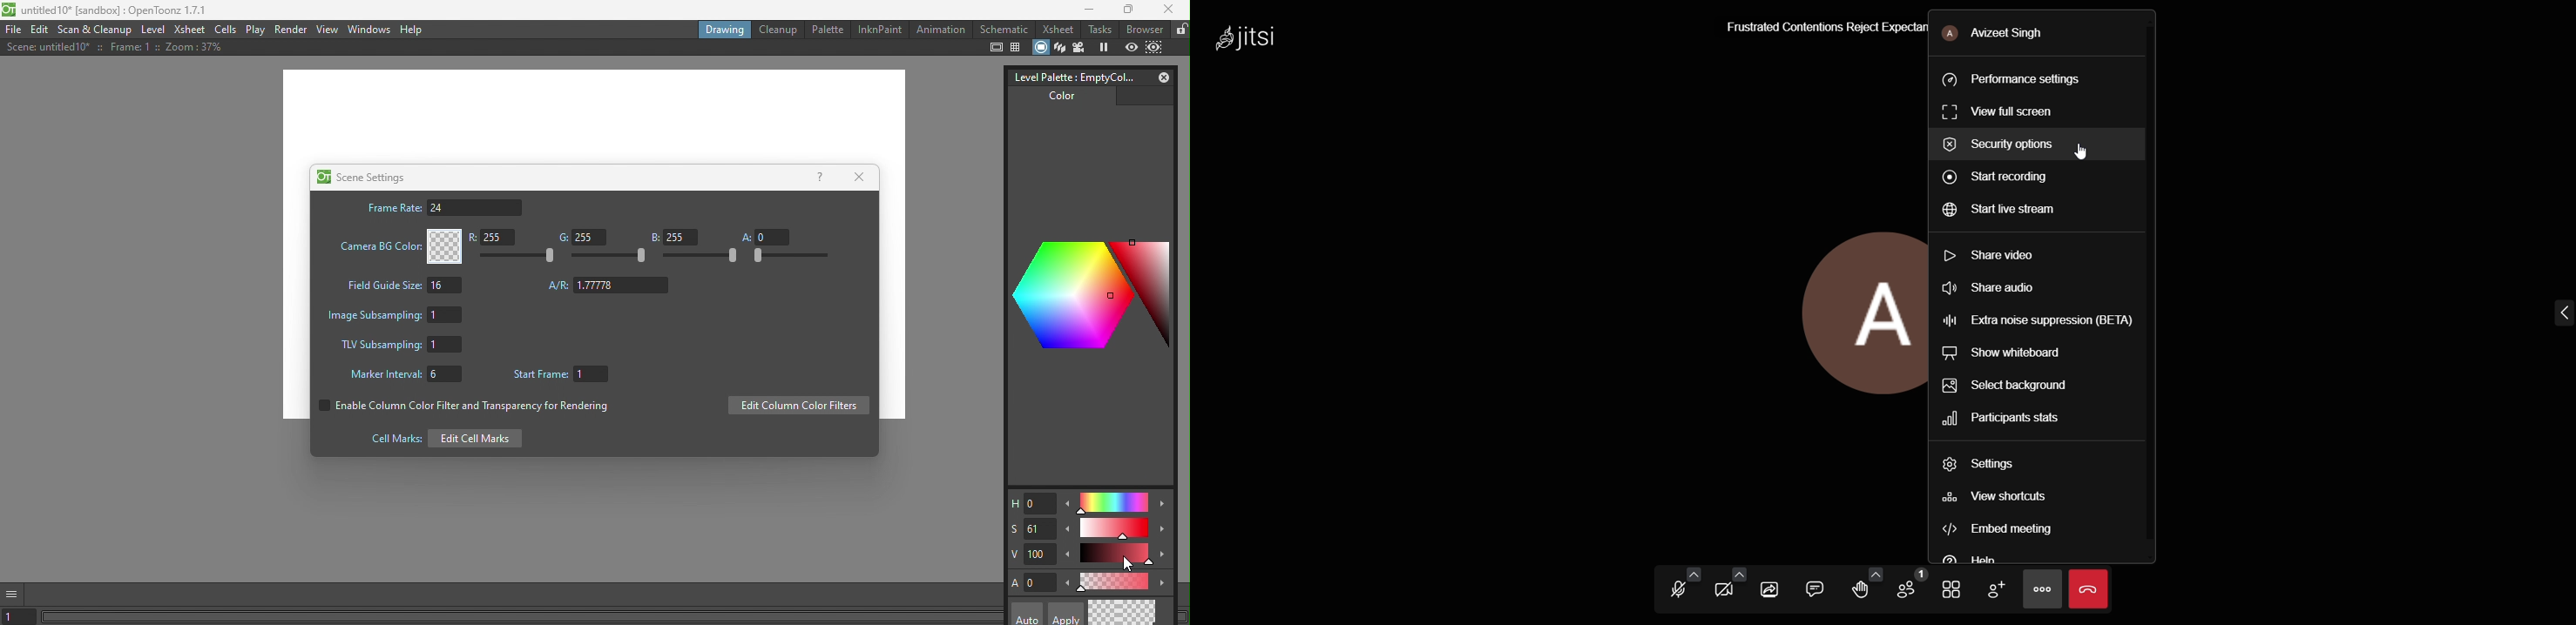  Describe the element at coordinates (2021, 213) in the screenshot. I see `start live stream` at that location.